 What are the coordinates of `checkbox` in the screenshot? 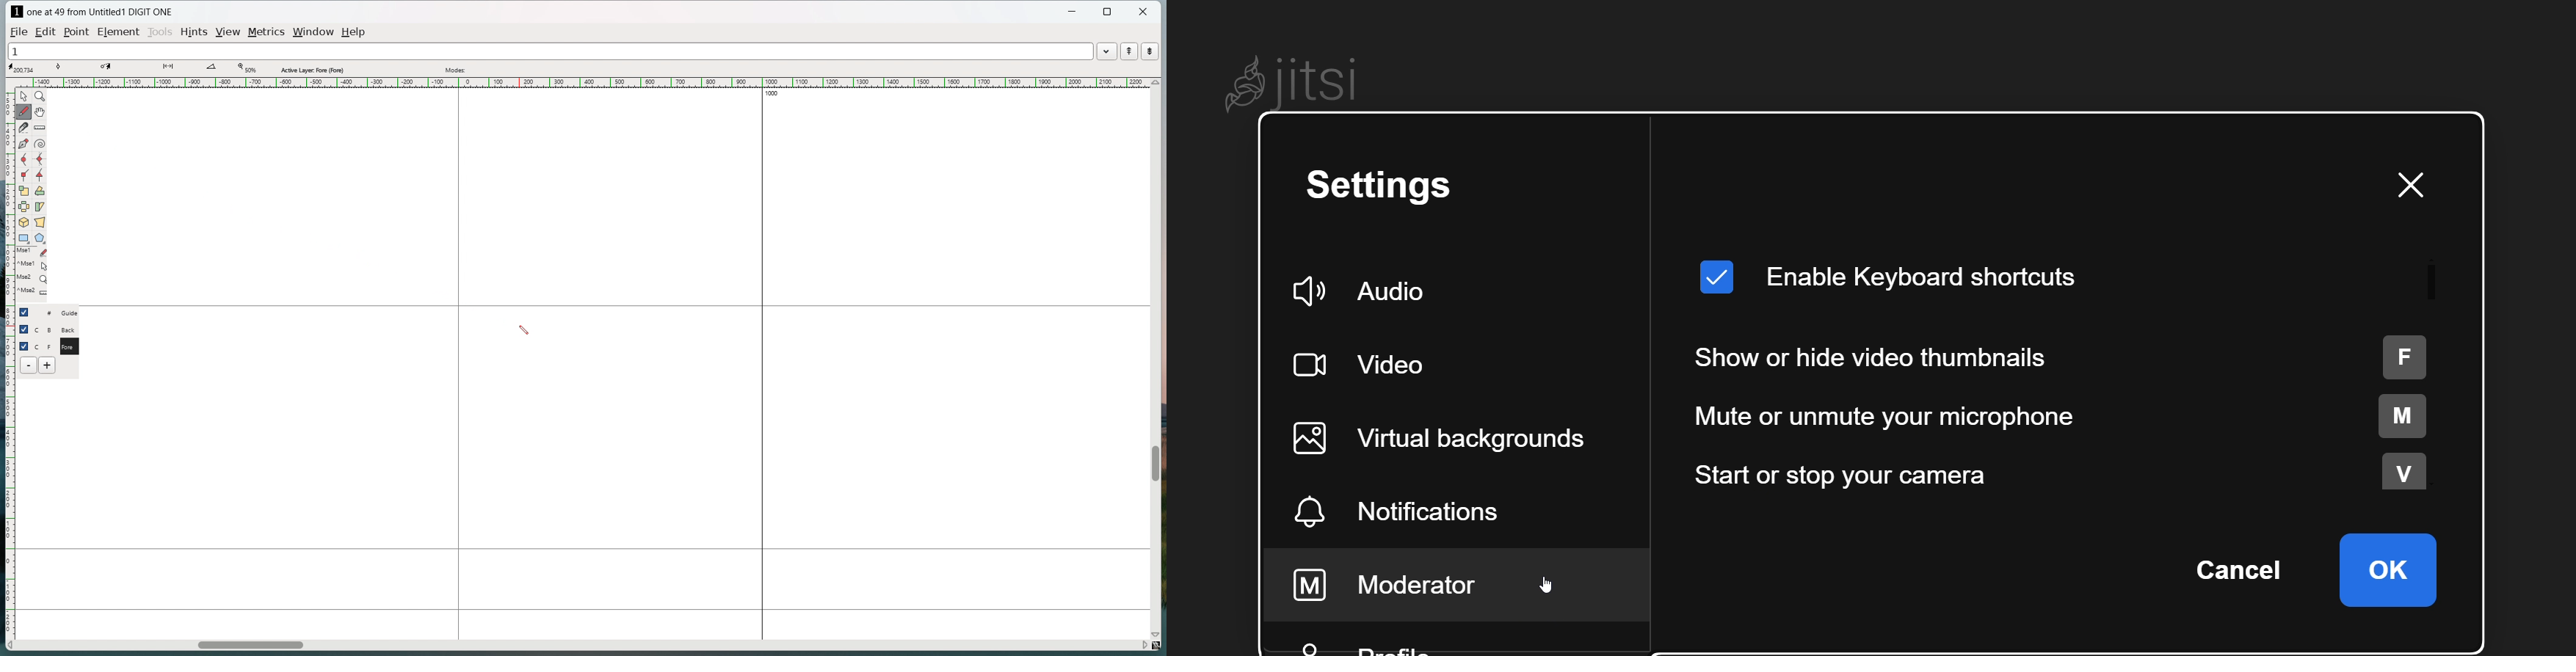 It's located at (24, 345).